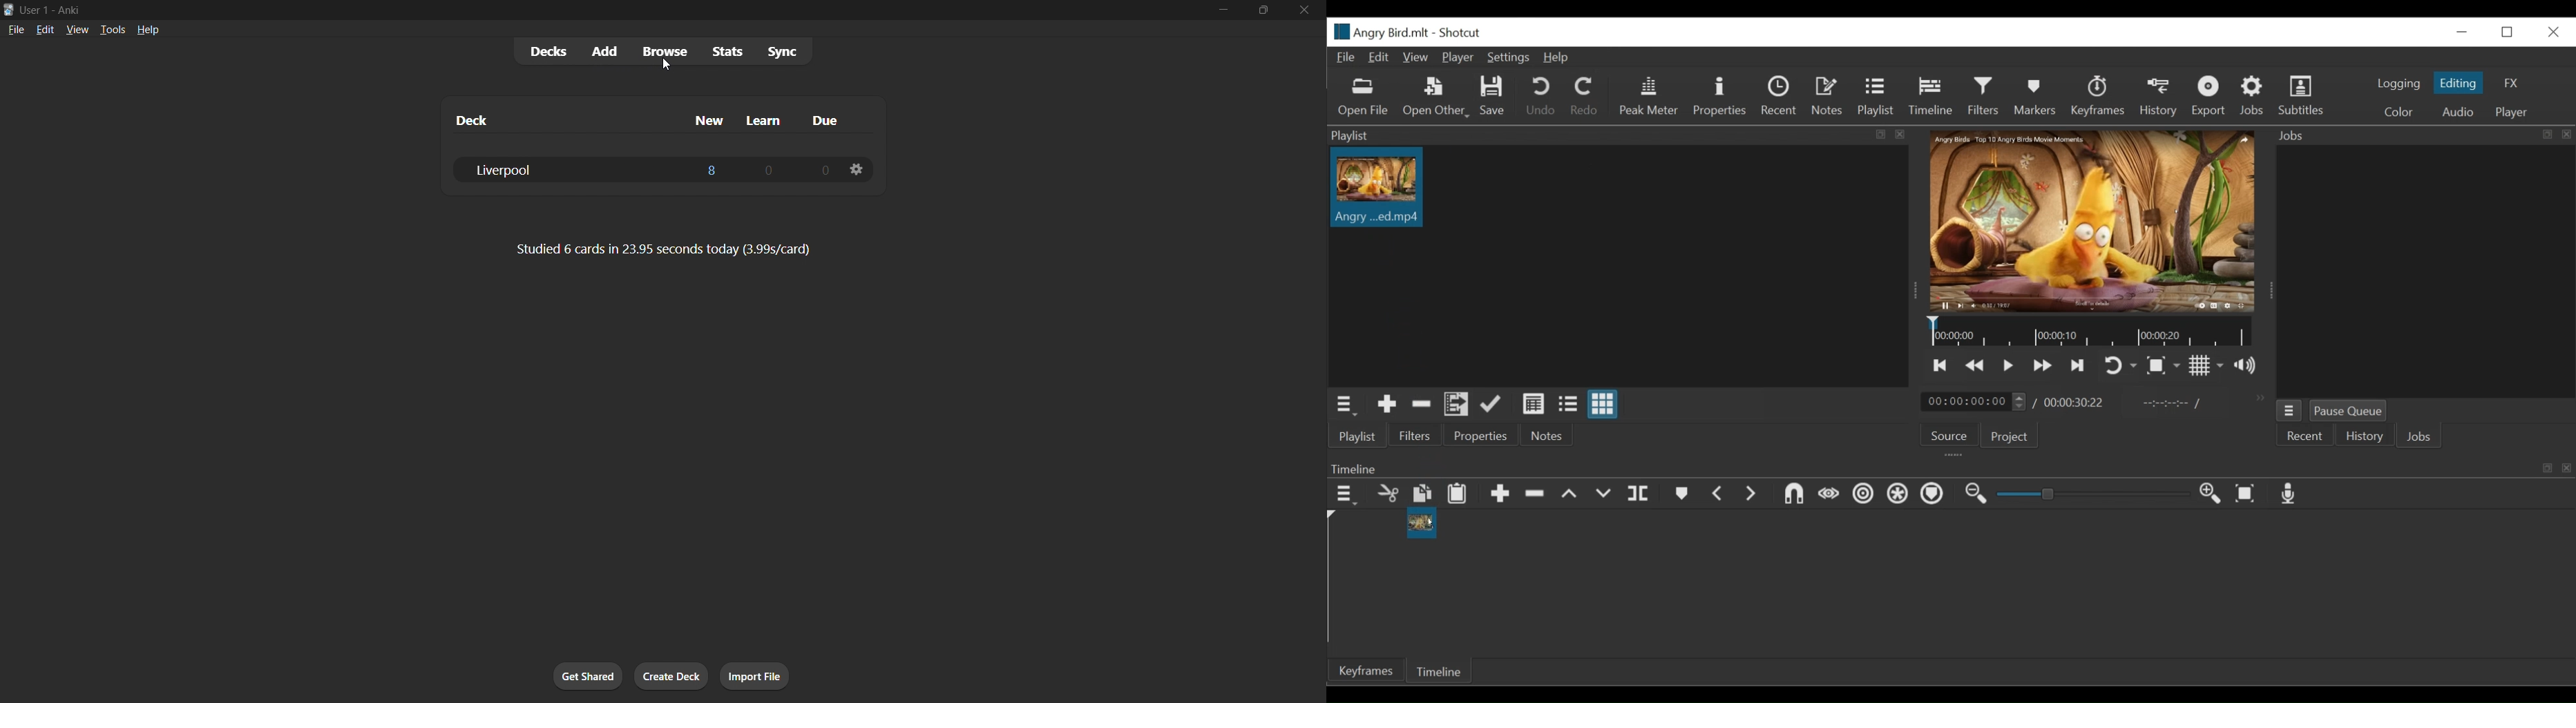 This screenshot has width=2576, height=728. Describe the element at coordinates (1604, 404) in the screenshot. I see `View as icon` at that location.